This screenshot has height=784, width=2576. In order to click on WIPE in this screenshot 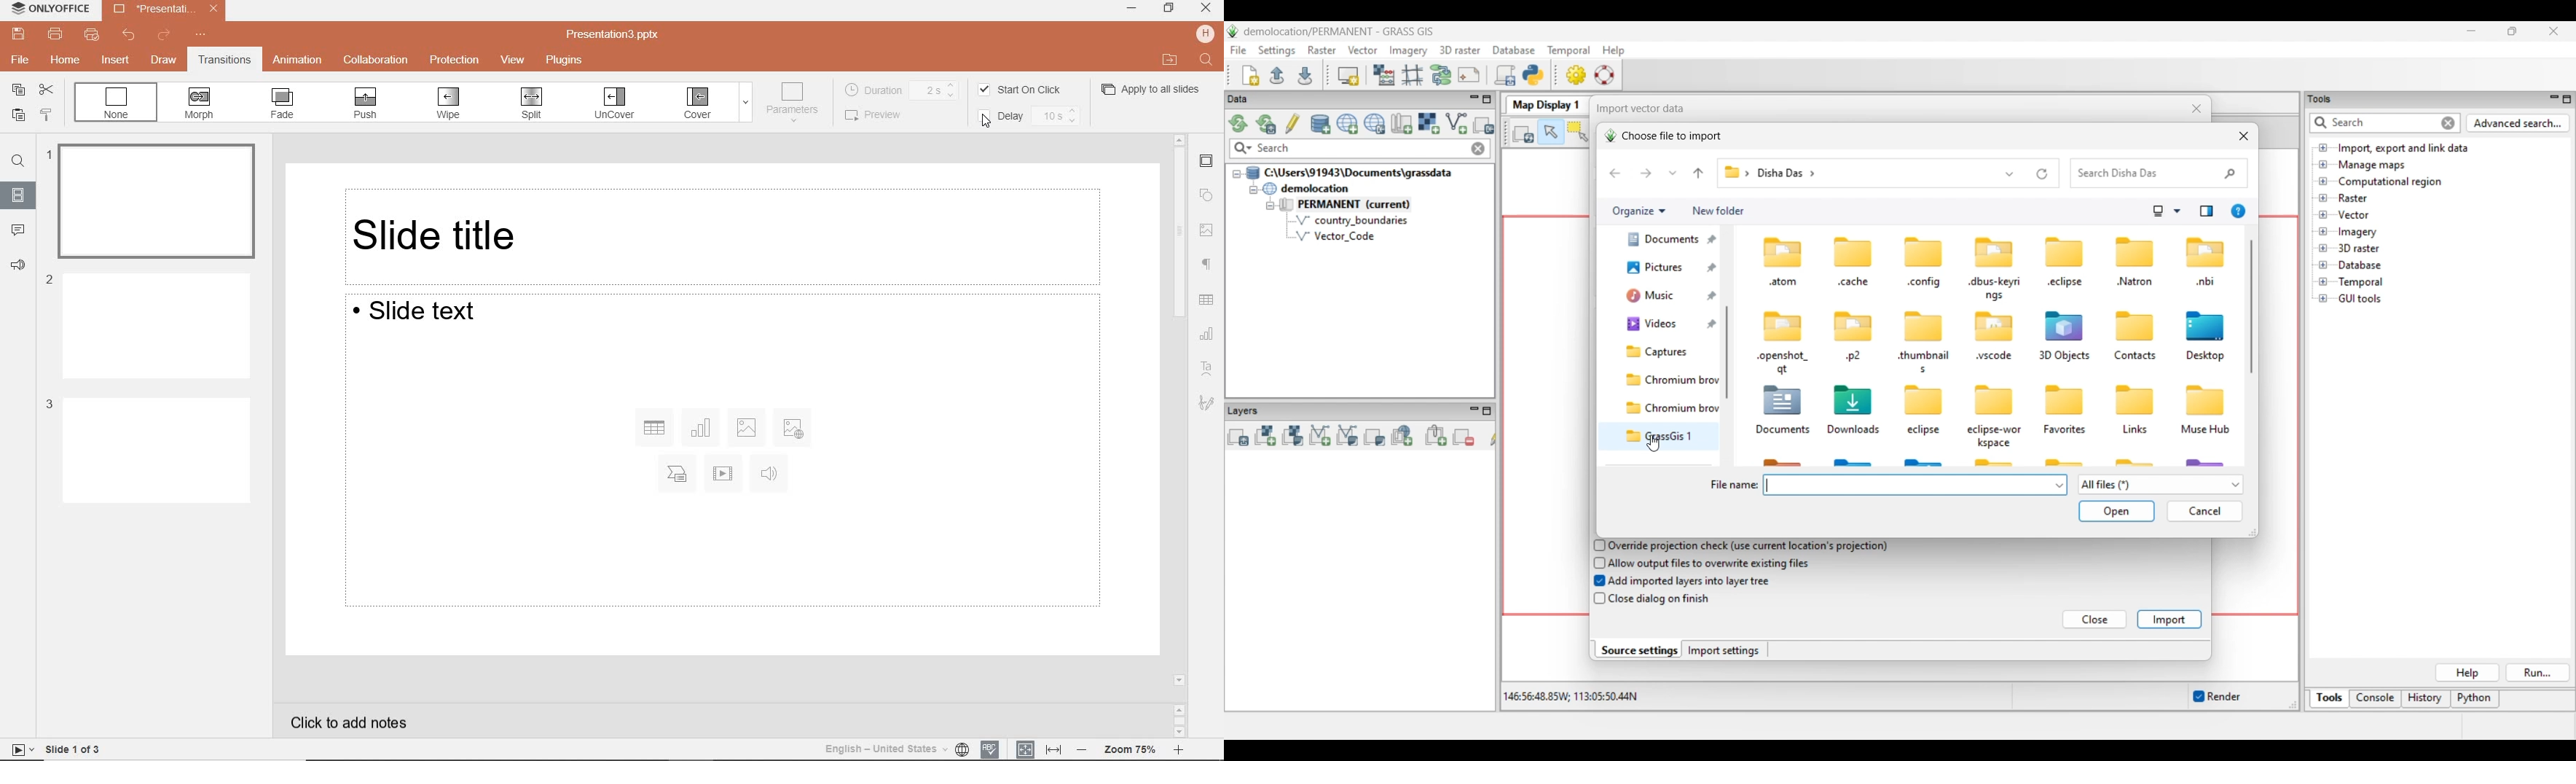, I will do `click(449, 104)`.